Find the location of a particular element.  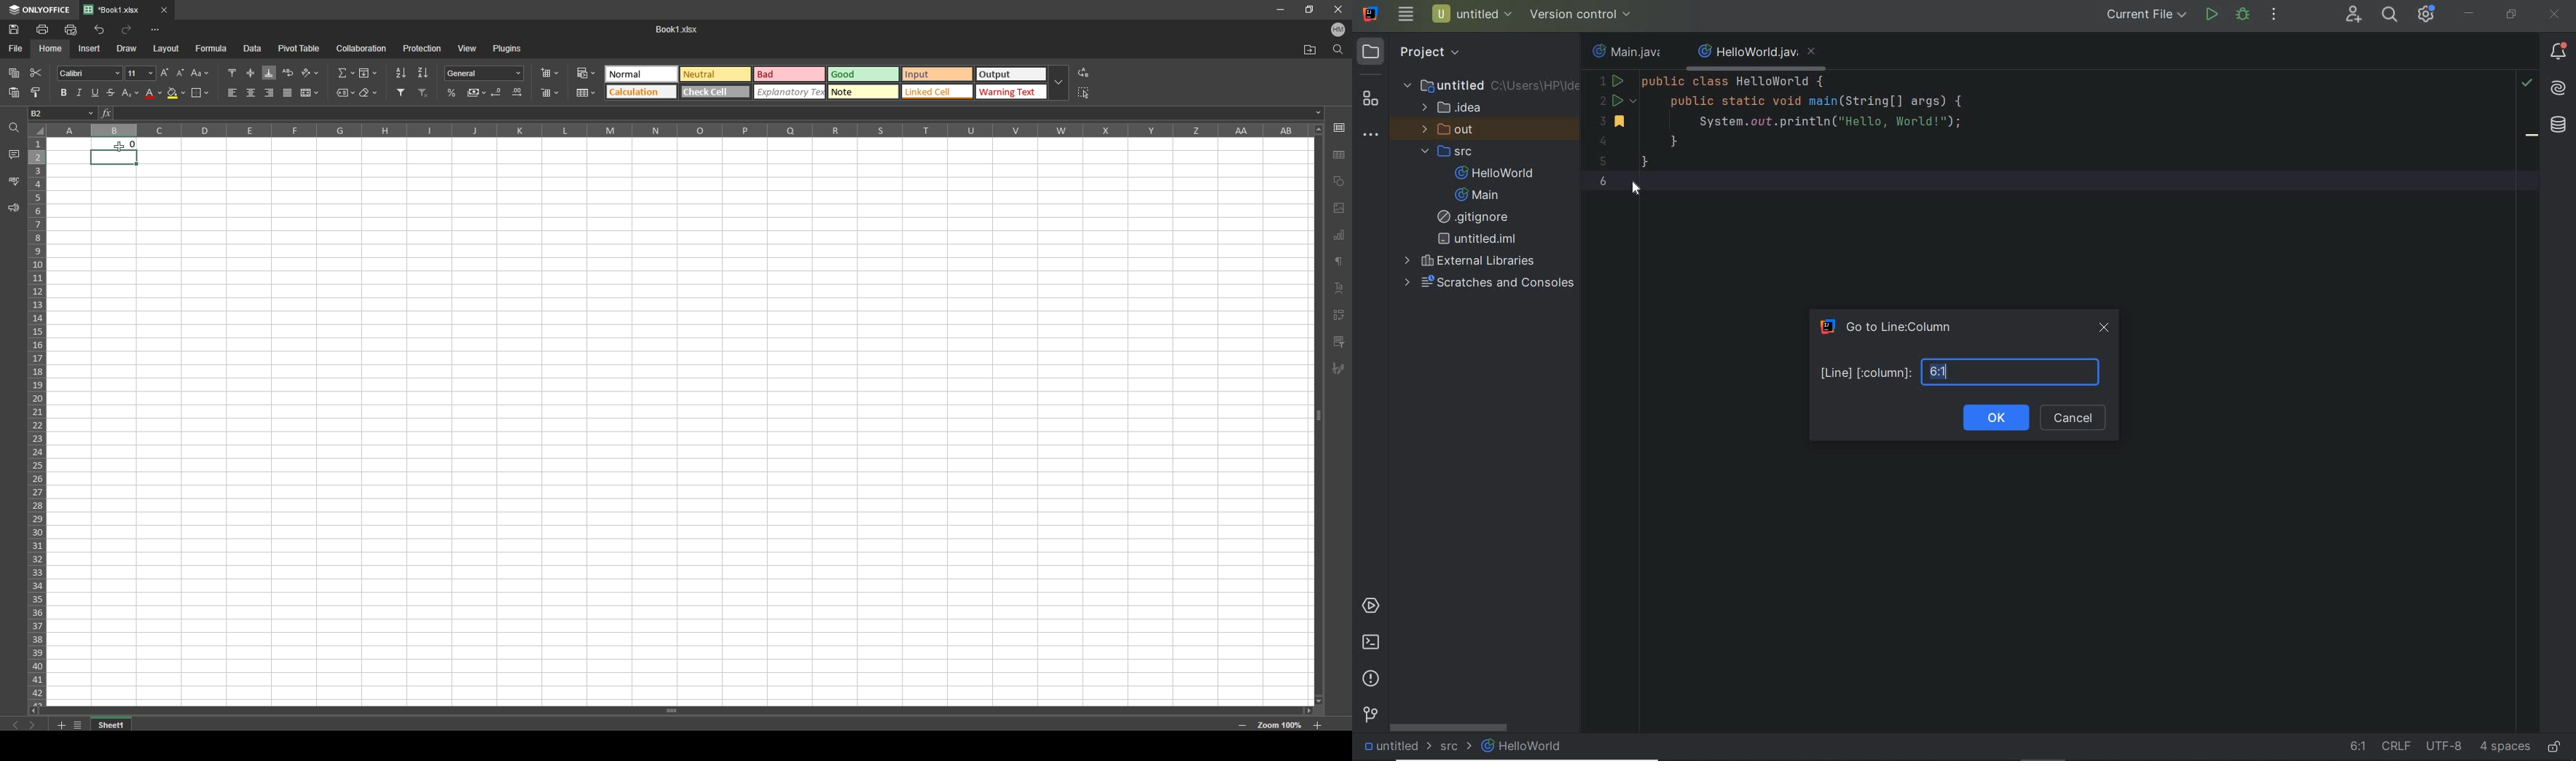

wrap text is located at coordinates (289, 72).